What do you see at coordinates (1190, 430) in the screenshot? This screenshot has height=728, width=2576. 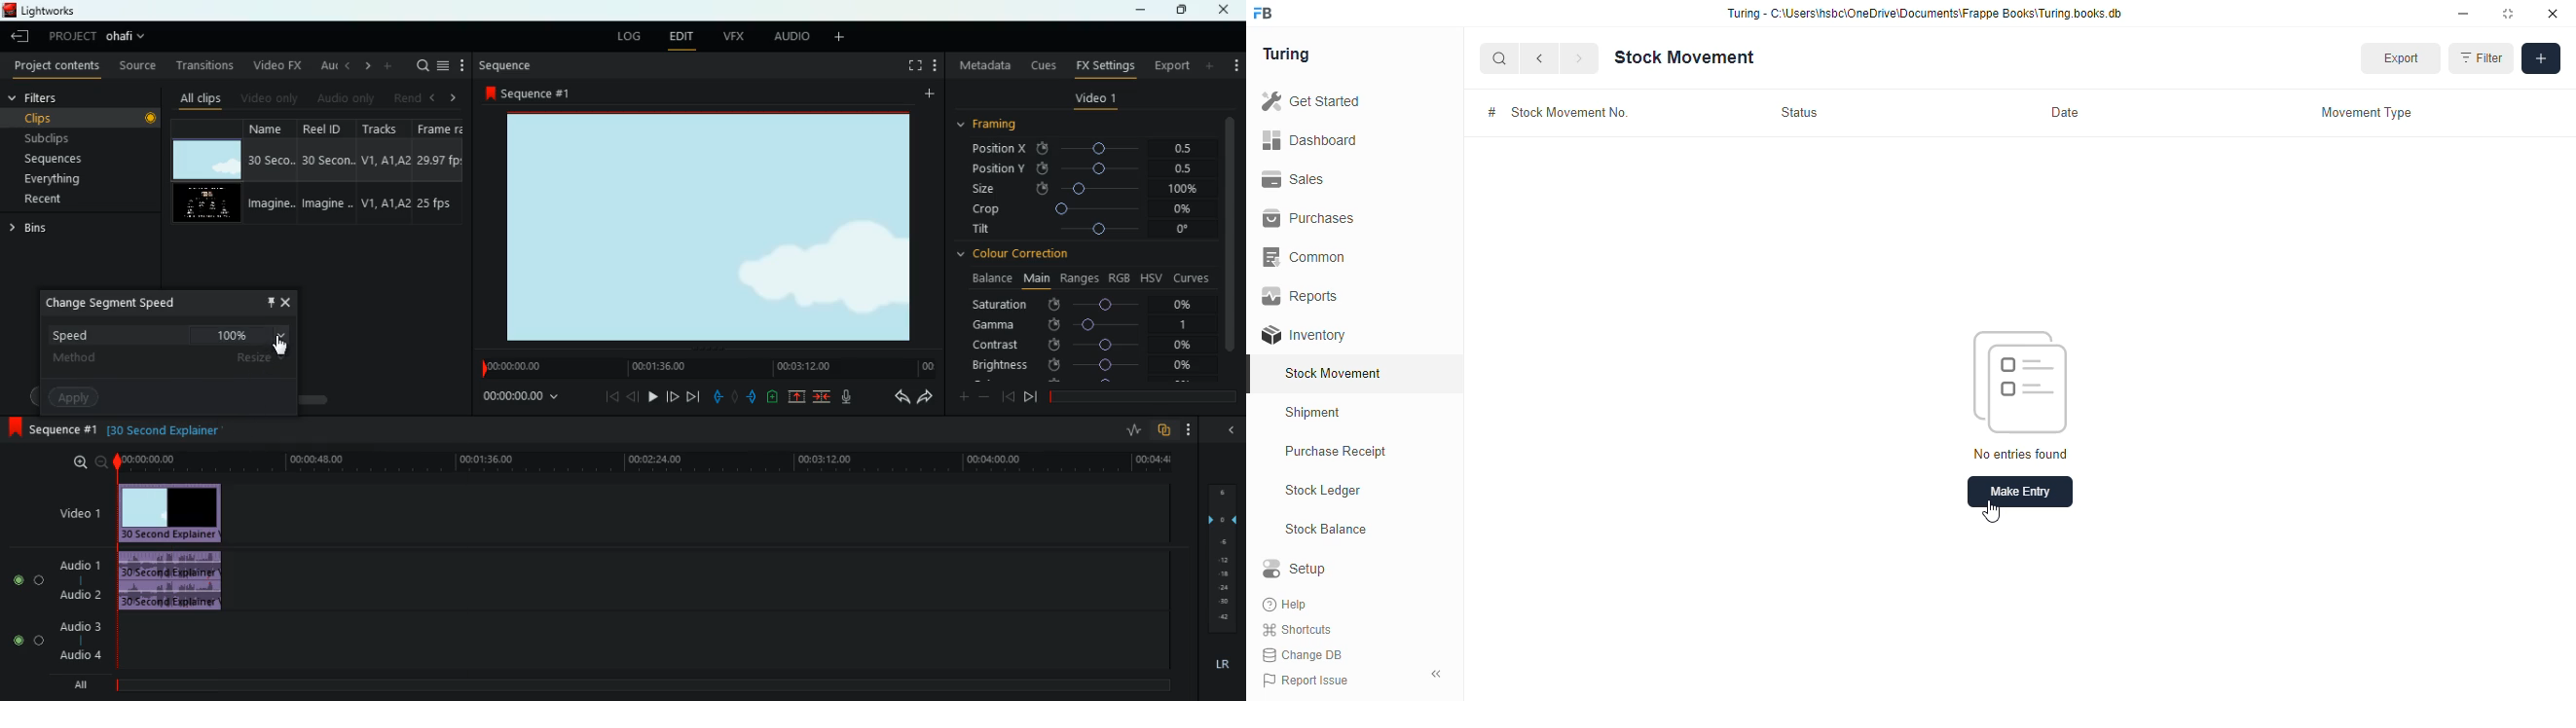 I see `more` at bounding box center [1190, 430].